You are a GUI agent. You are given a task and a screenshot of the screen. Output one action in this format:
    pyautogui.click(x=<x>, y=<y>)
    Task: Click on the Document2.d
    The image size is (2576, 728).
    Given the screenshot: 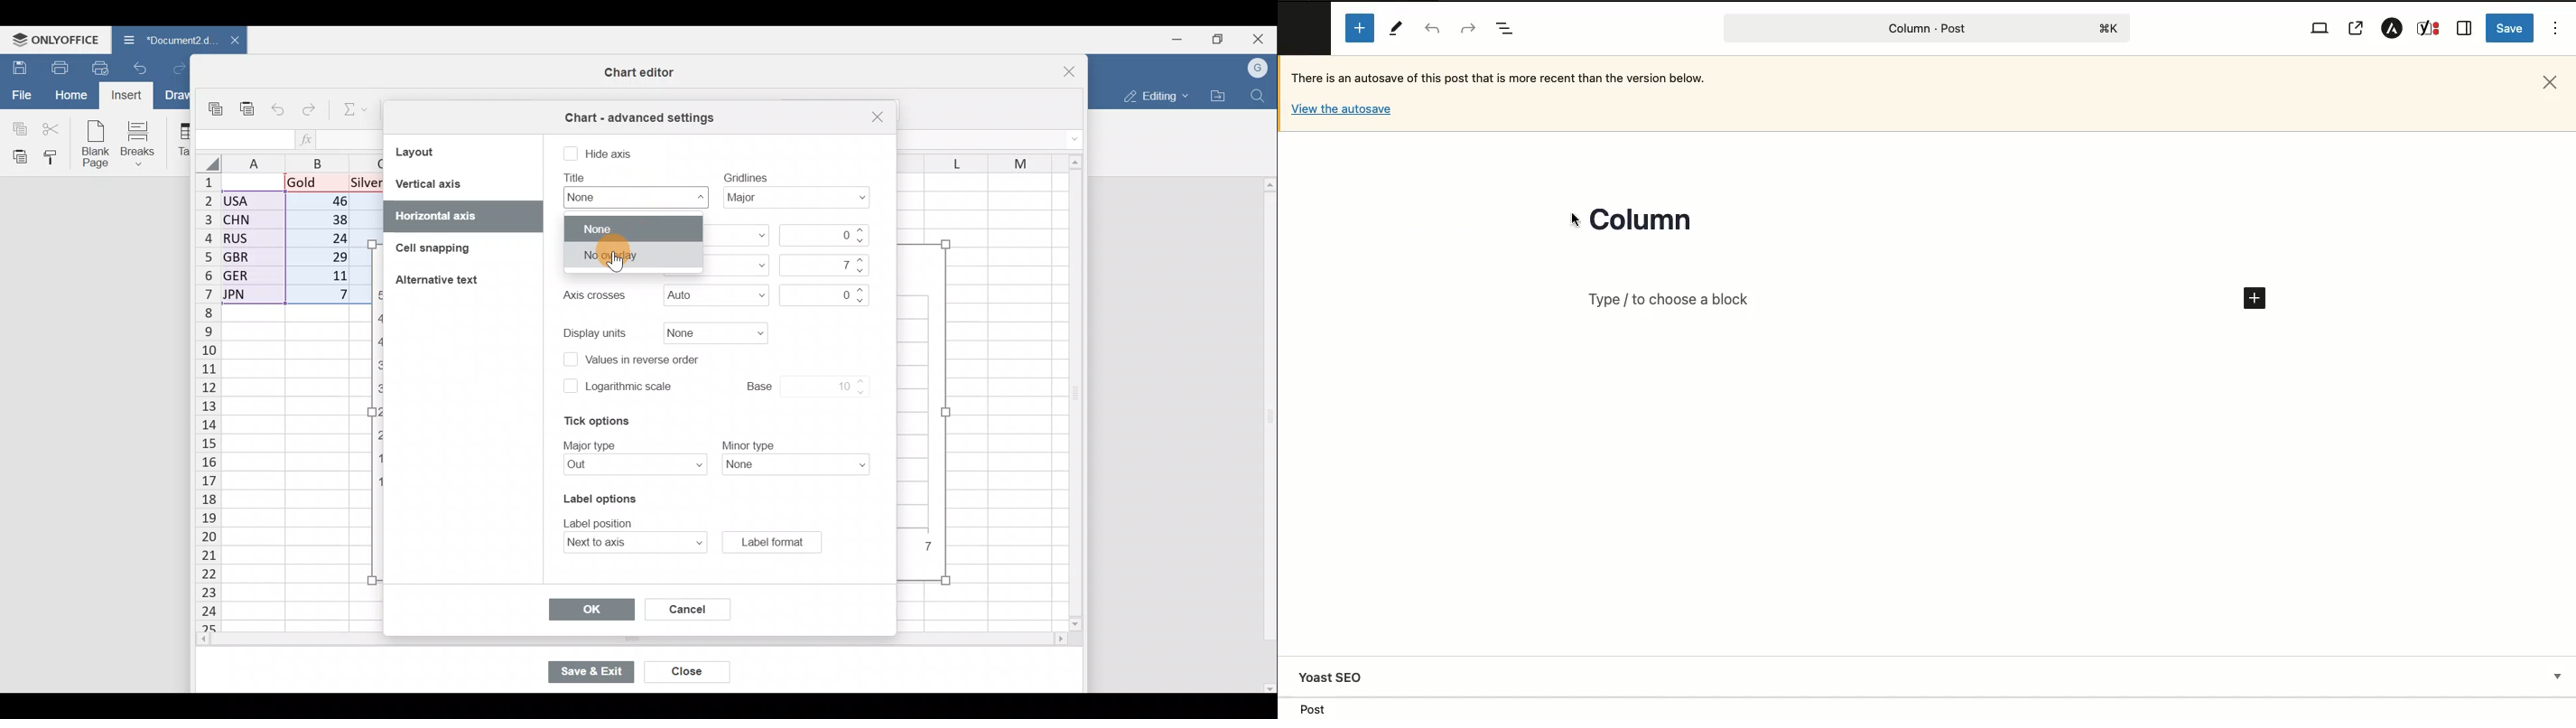 What is the action you would take?
    pyautogui.click(x=161, y=40)
    